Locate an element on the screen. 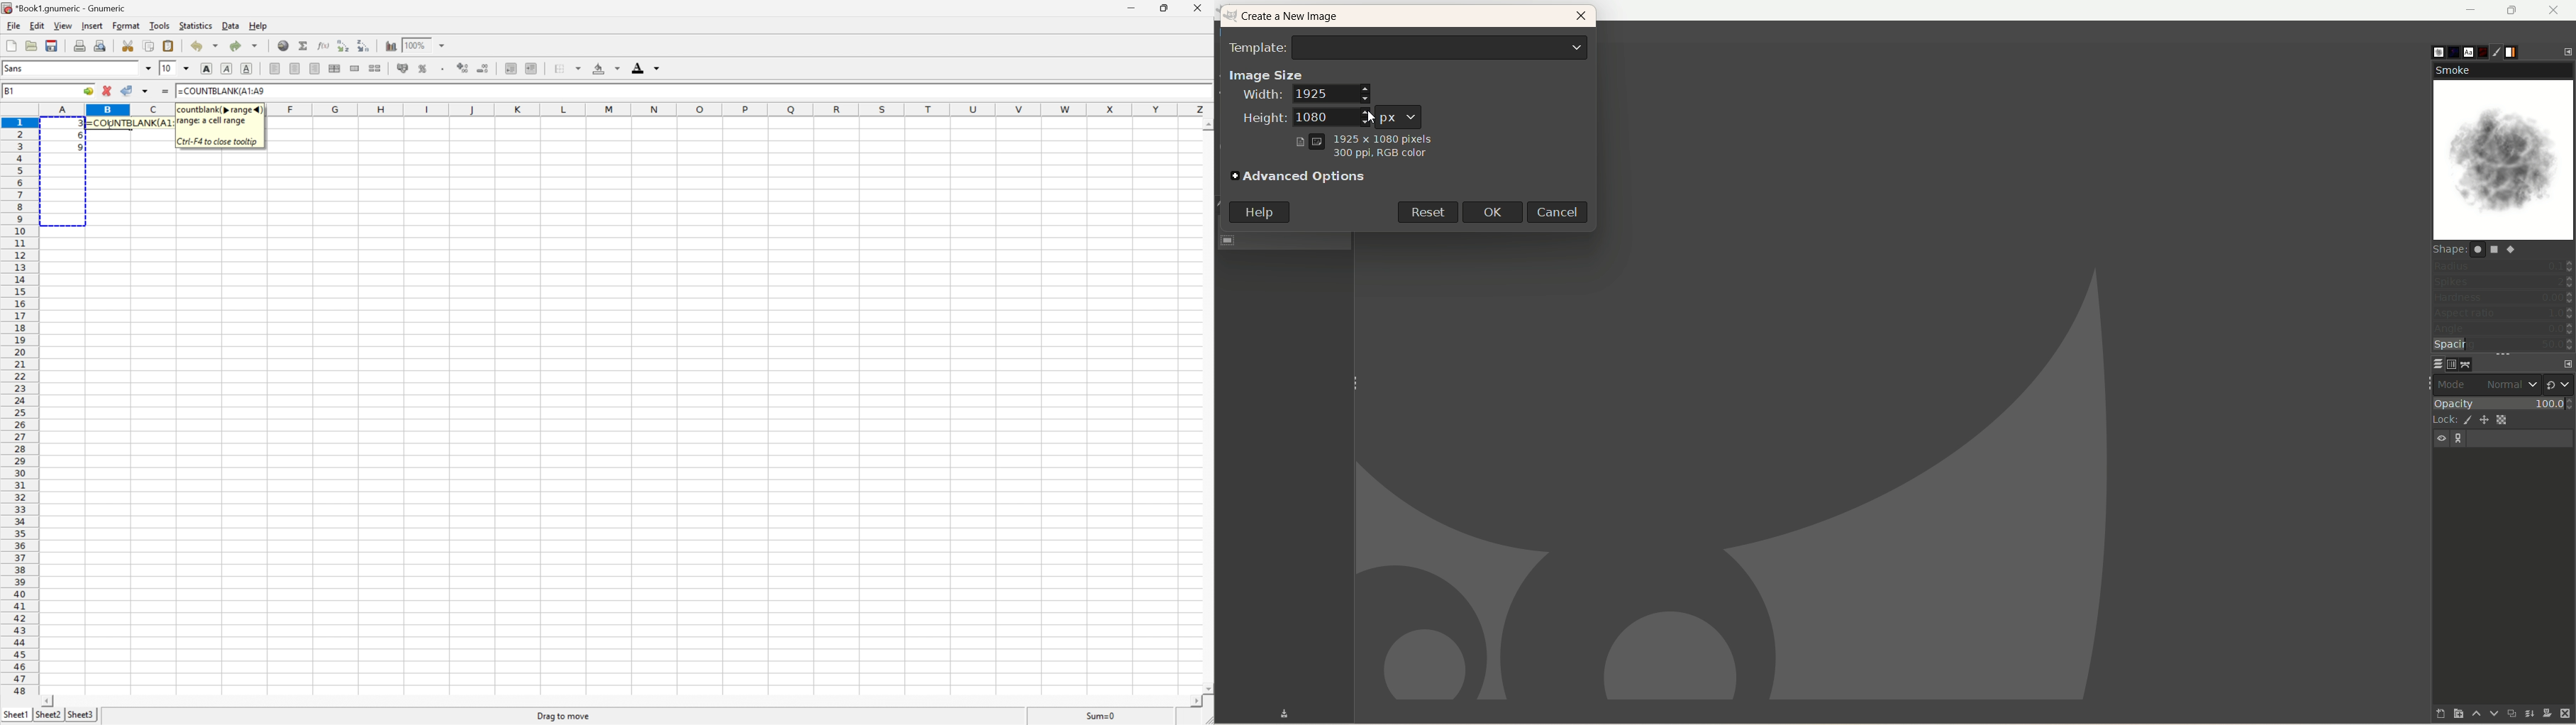 The height and width of the screenshot is (728, 2576). pixel is located at coordinates (1399, 116).